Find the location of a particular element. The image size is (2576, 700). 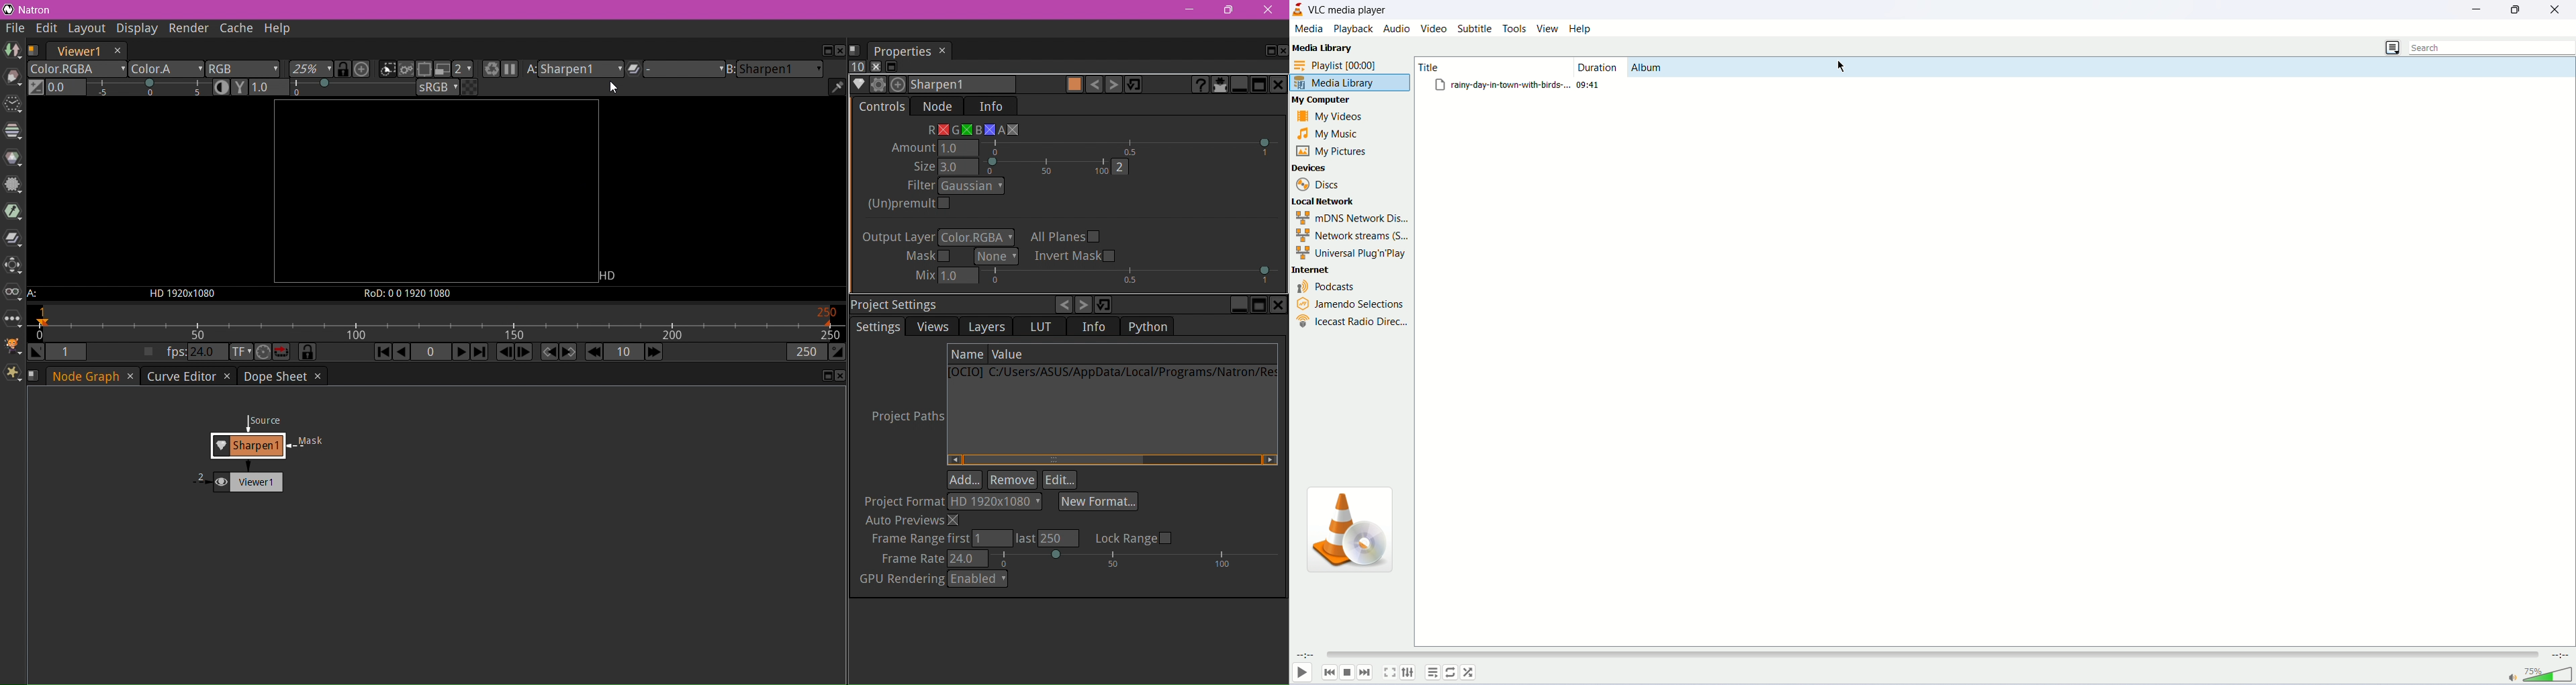

Project Format HD 1920x1080 * New Format is located at coordinates (1002, 502).